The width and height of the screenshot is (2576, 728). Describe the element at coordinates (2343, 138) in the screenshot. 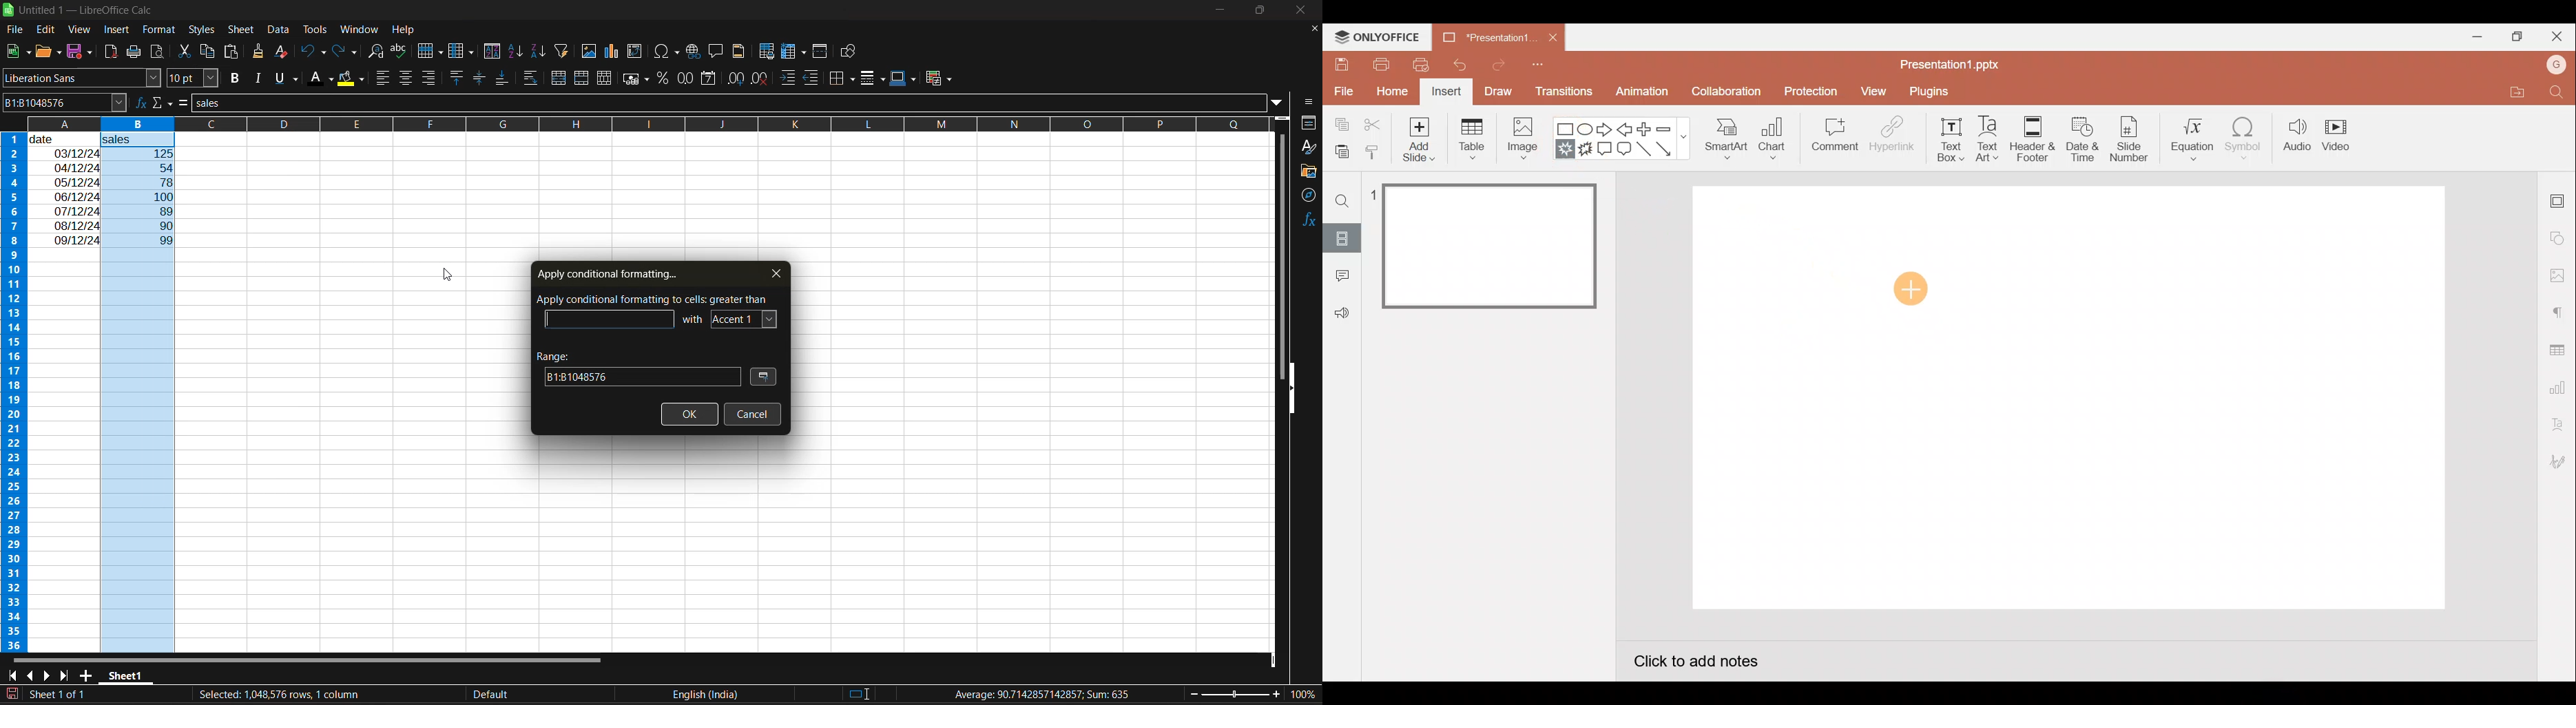

I see `Video` at that location.